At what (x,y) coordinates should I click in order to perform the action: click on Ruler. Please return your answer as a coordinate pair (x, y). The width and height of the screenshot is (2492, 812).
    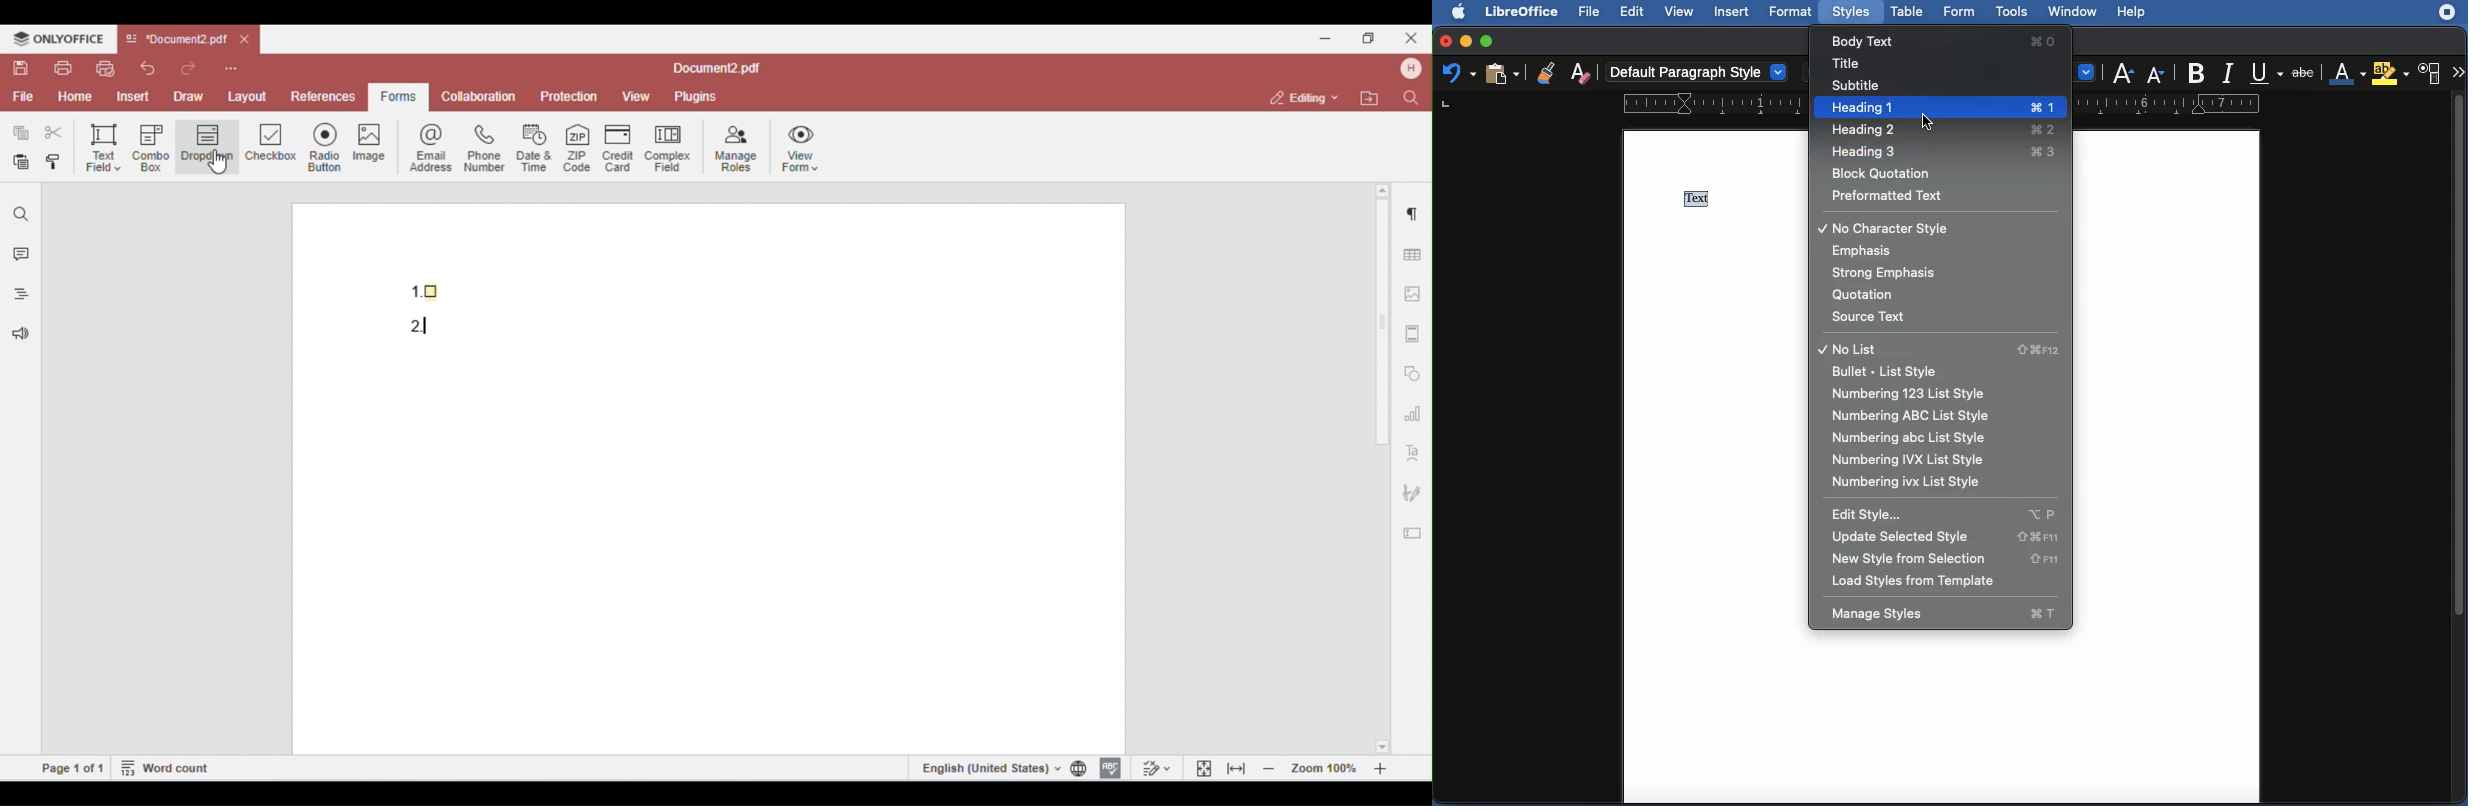
    Looking at the image, I should click on (1617, 103).